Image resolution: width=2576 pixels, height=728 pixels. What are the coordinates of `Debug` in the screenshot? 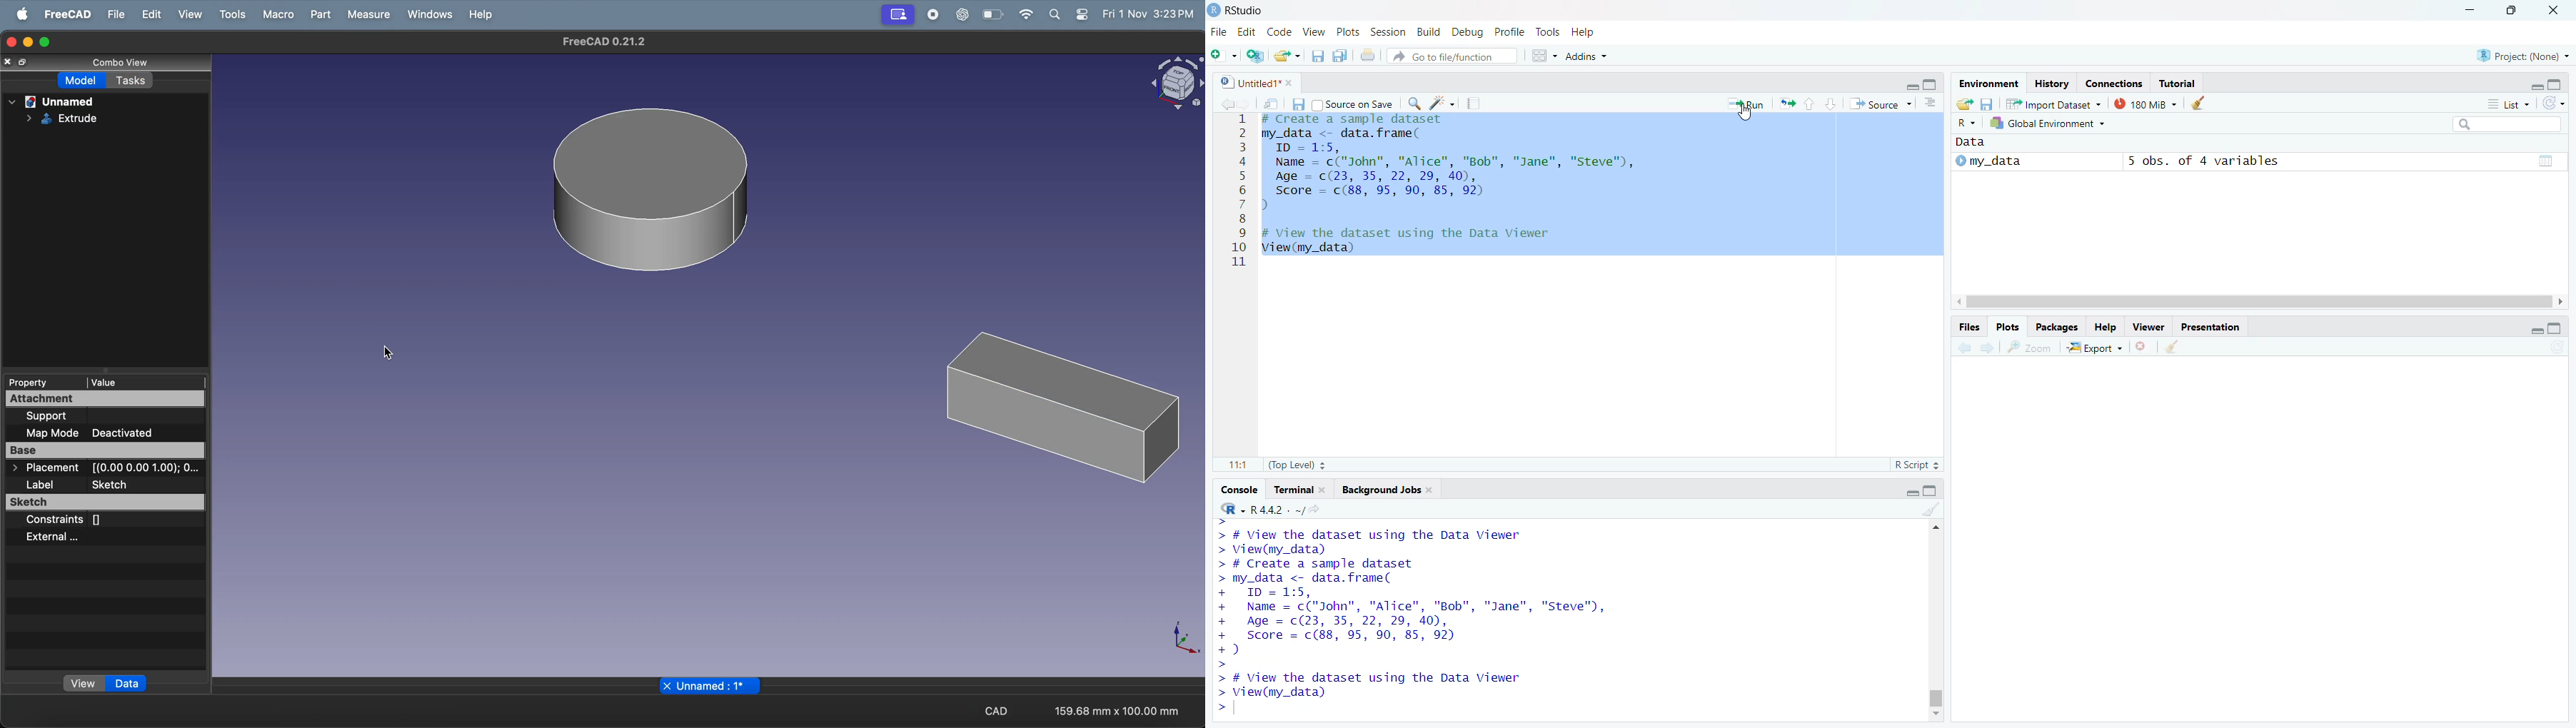 It's located at (1468, 33).